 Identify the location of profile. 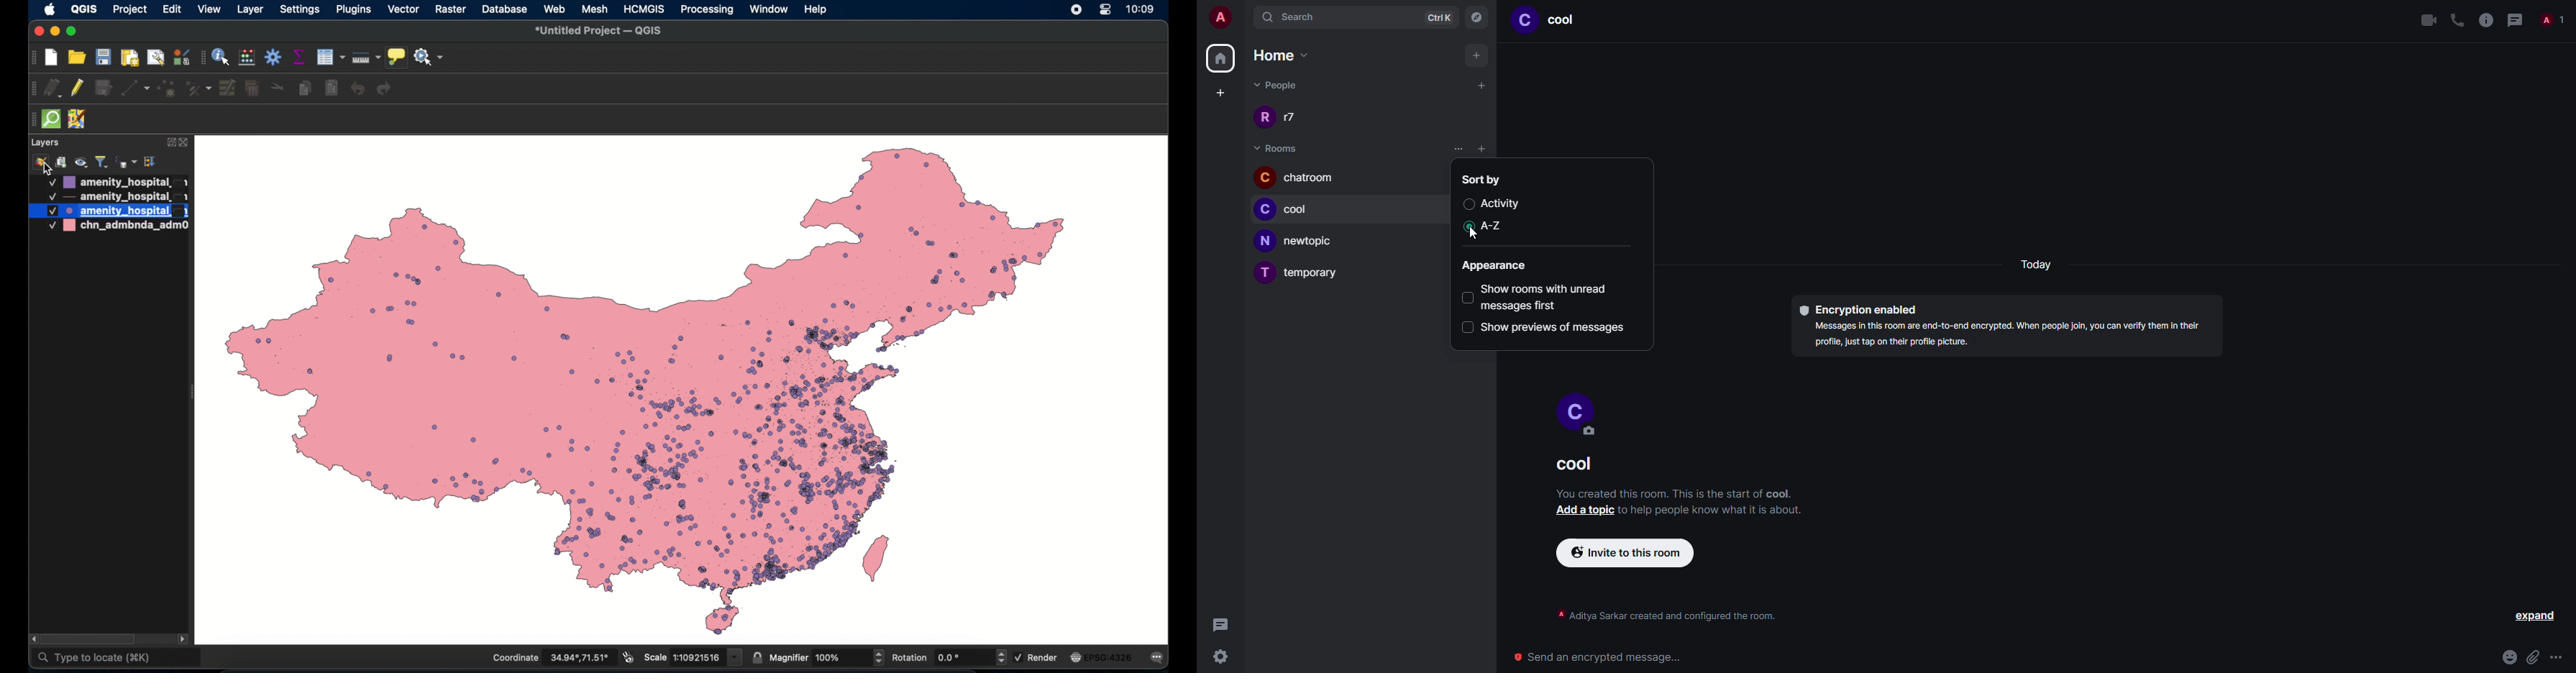
(1264, 241).